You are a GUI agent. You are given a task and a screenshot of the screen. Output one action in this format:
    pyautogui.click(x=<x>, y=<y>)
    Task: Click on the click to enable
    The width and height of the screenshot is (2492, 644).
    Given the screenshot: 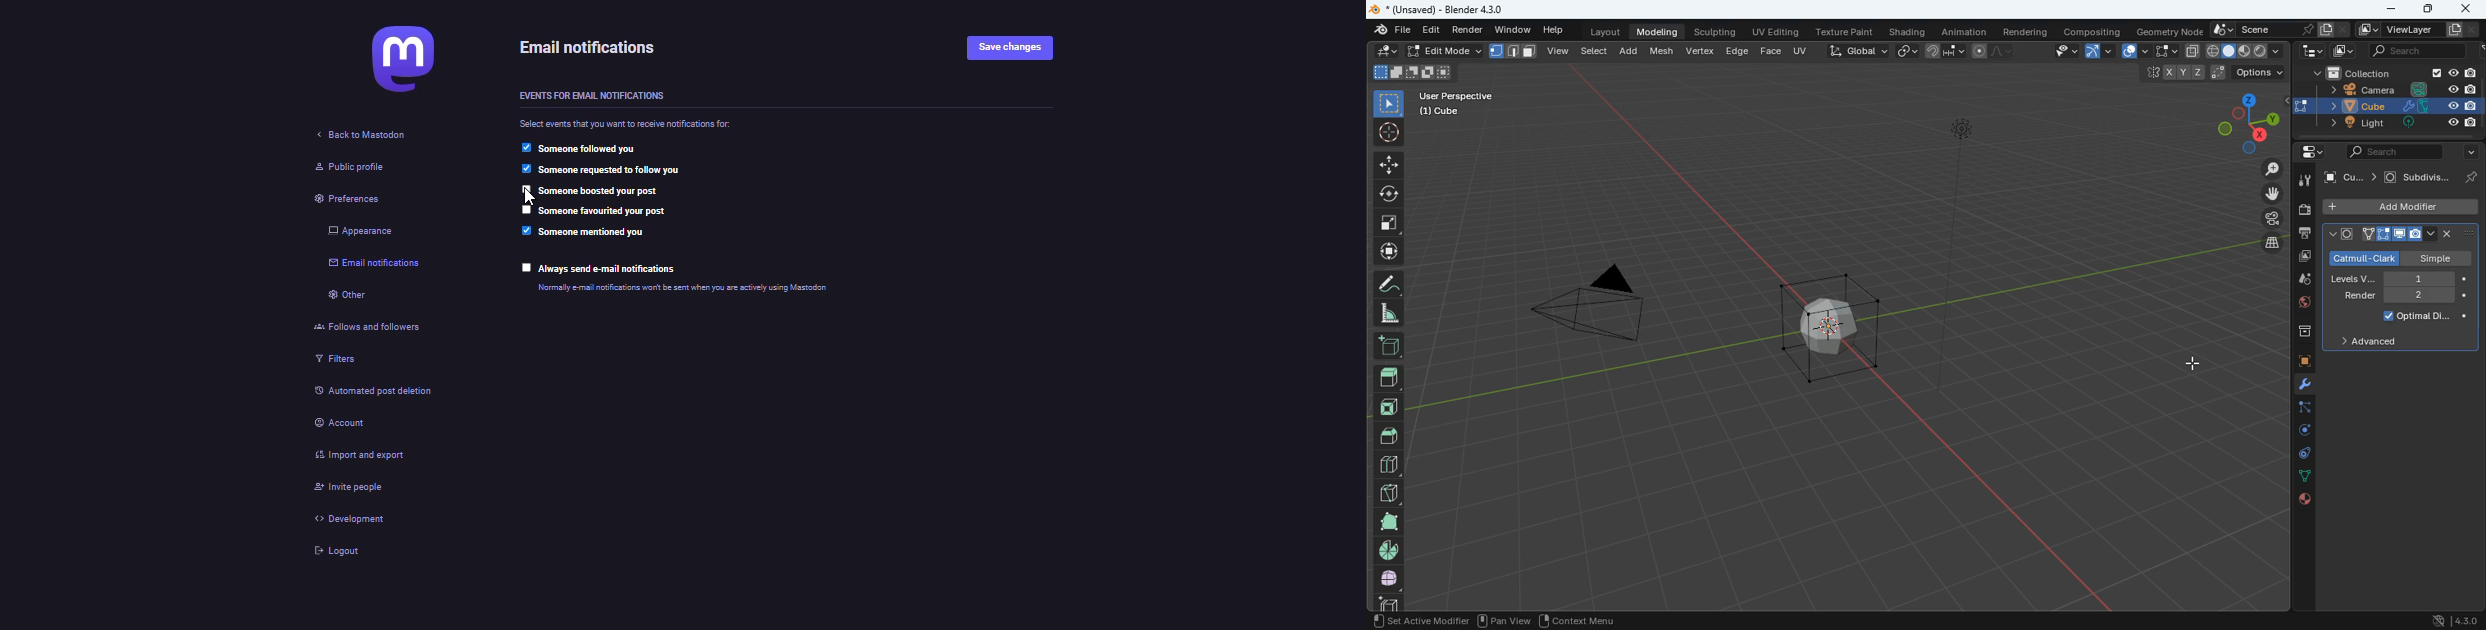 What is the action you would take?
    pyautogui.click(x=526, y=190)
    